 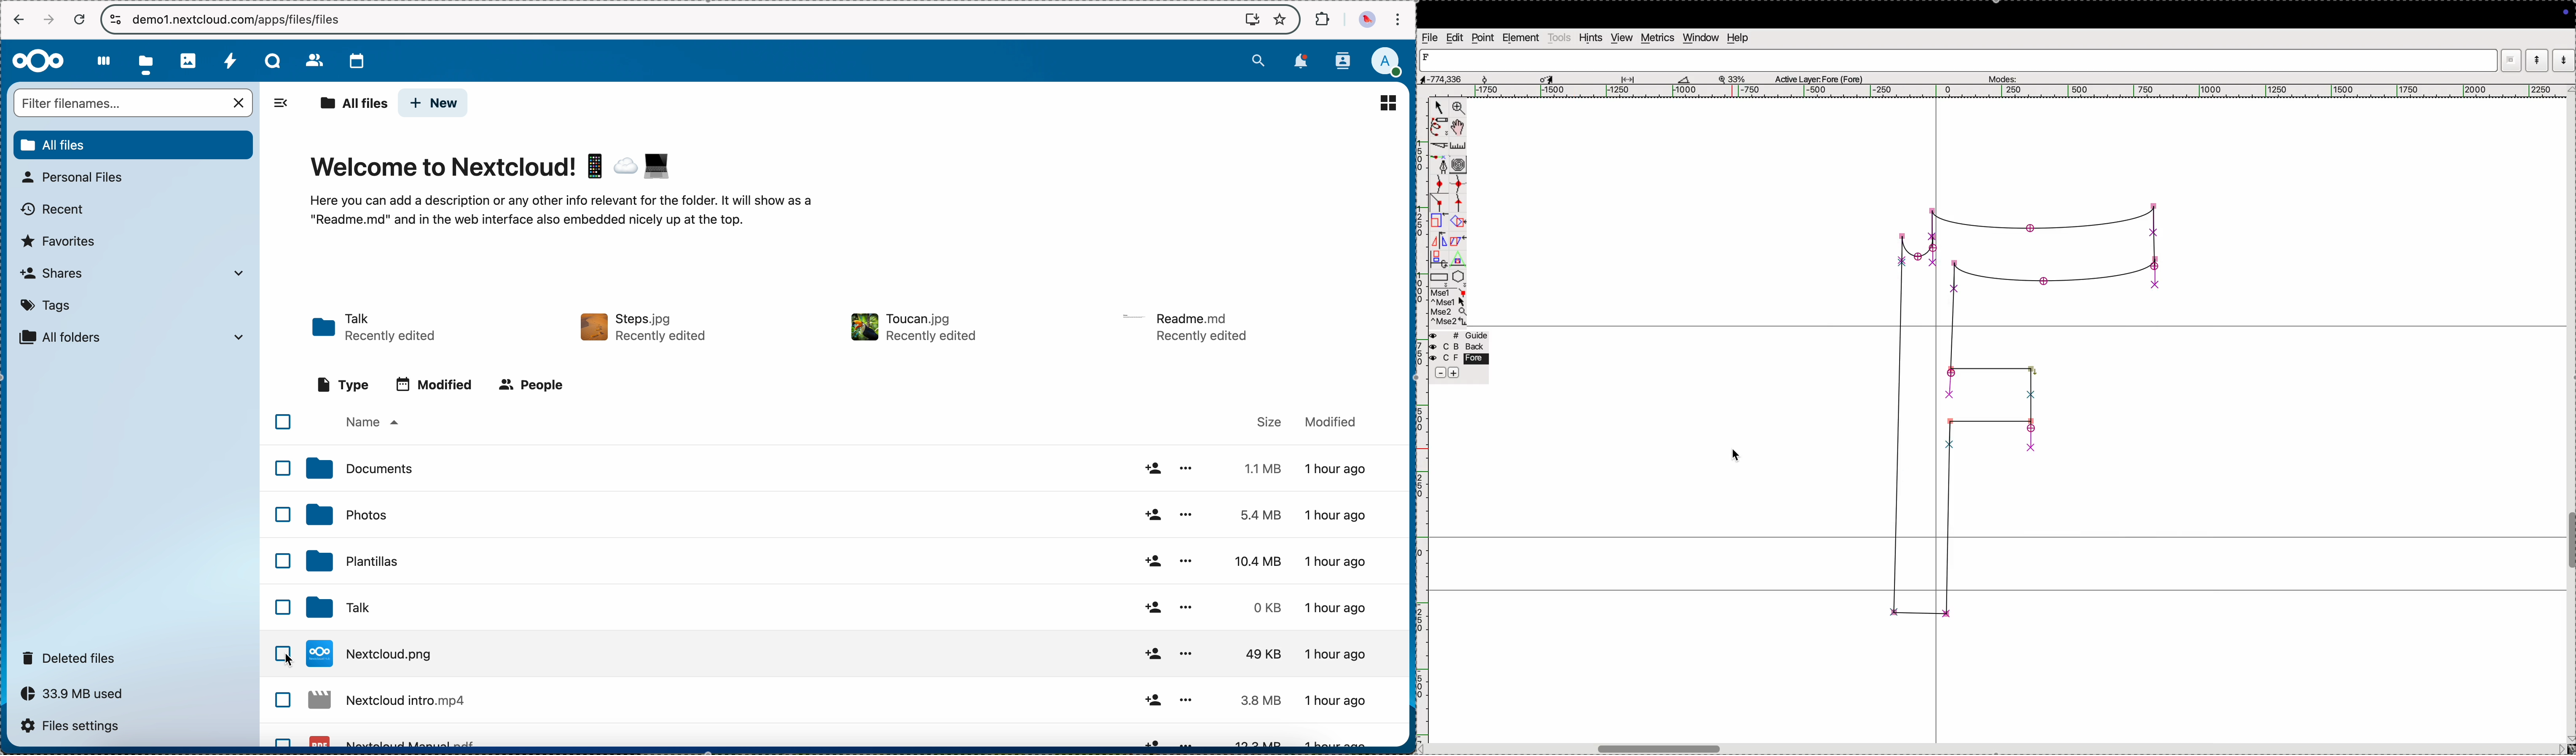 What do you see at coordinates (1464, 146) in the screenshot?
I see `ruler` at bounding box center [1464, 146].